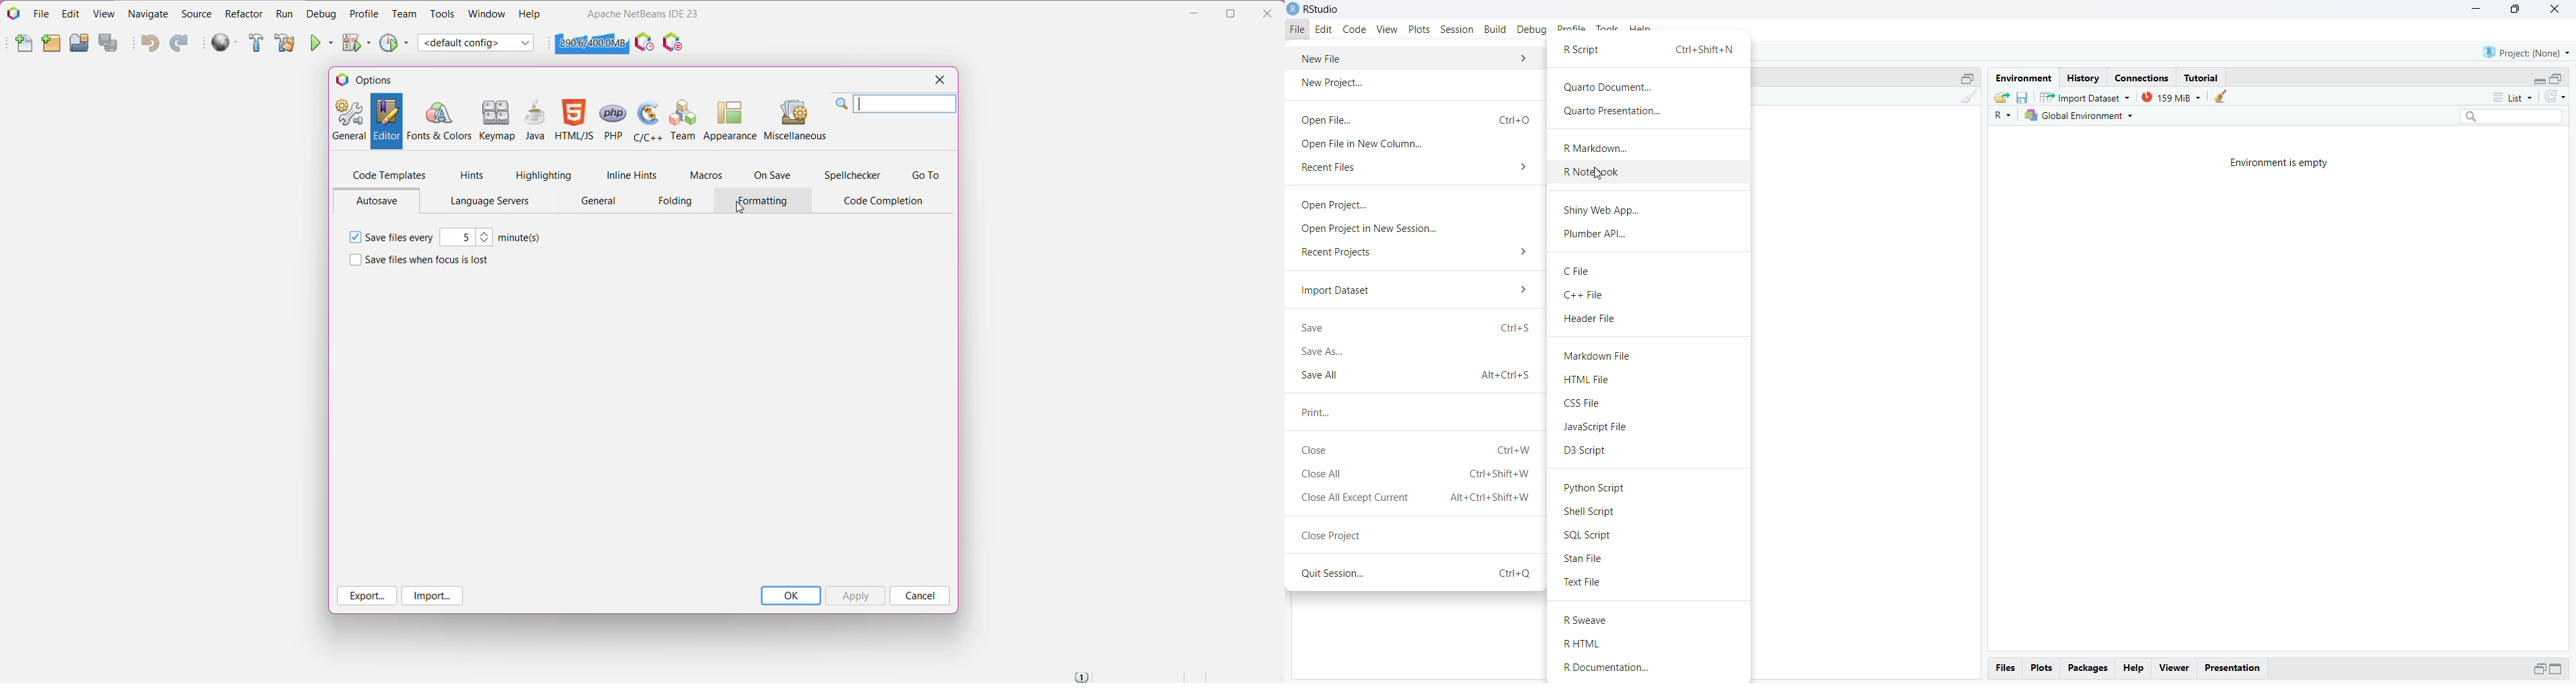 This screenshot has height=700, width=2576. I want to click on R Documentation..., so click(1618, 668).